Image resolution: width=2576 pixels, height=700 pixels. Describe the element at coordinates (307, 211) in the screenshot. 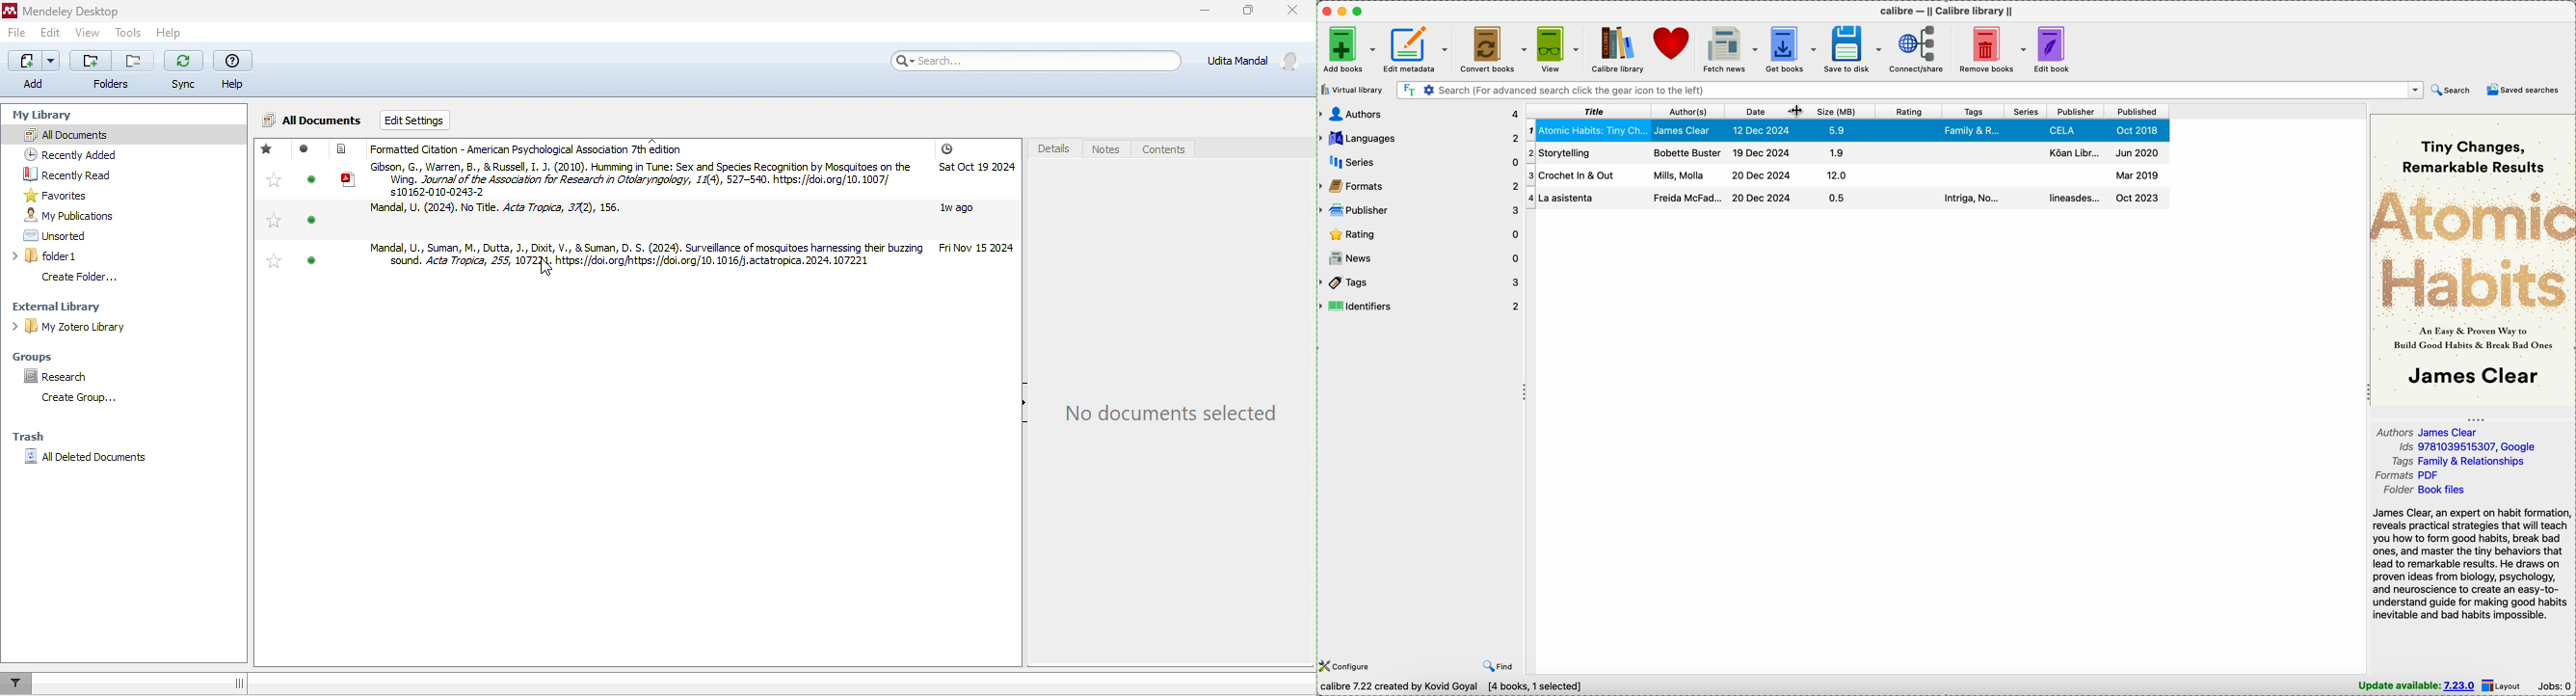

I see `read/unread` at that location.